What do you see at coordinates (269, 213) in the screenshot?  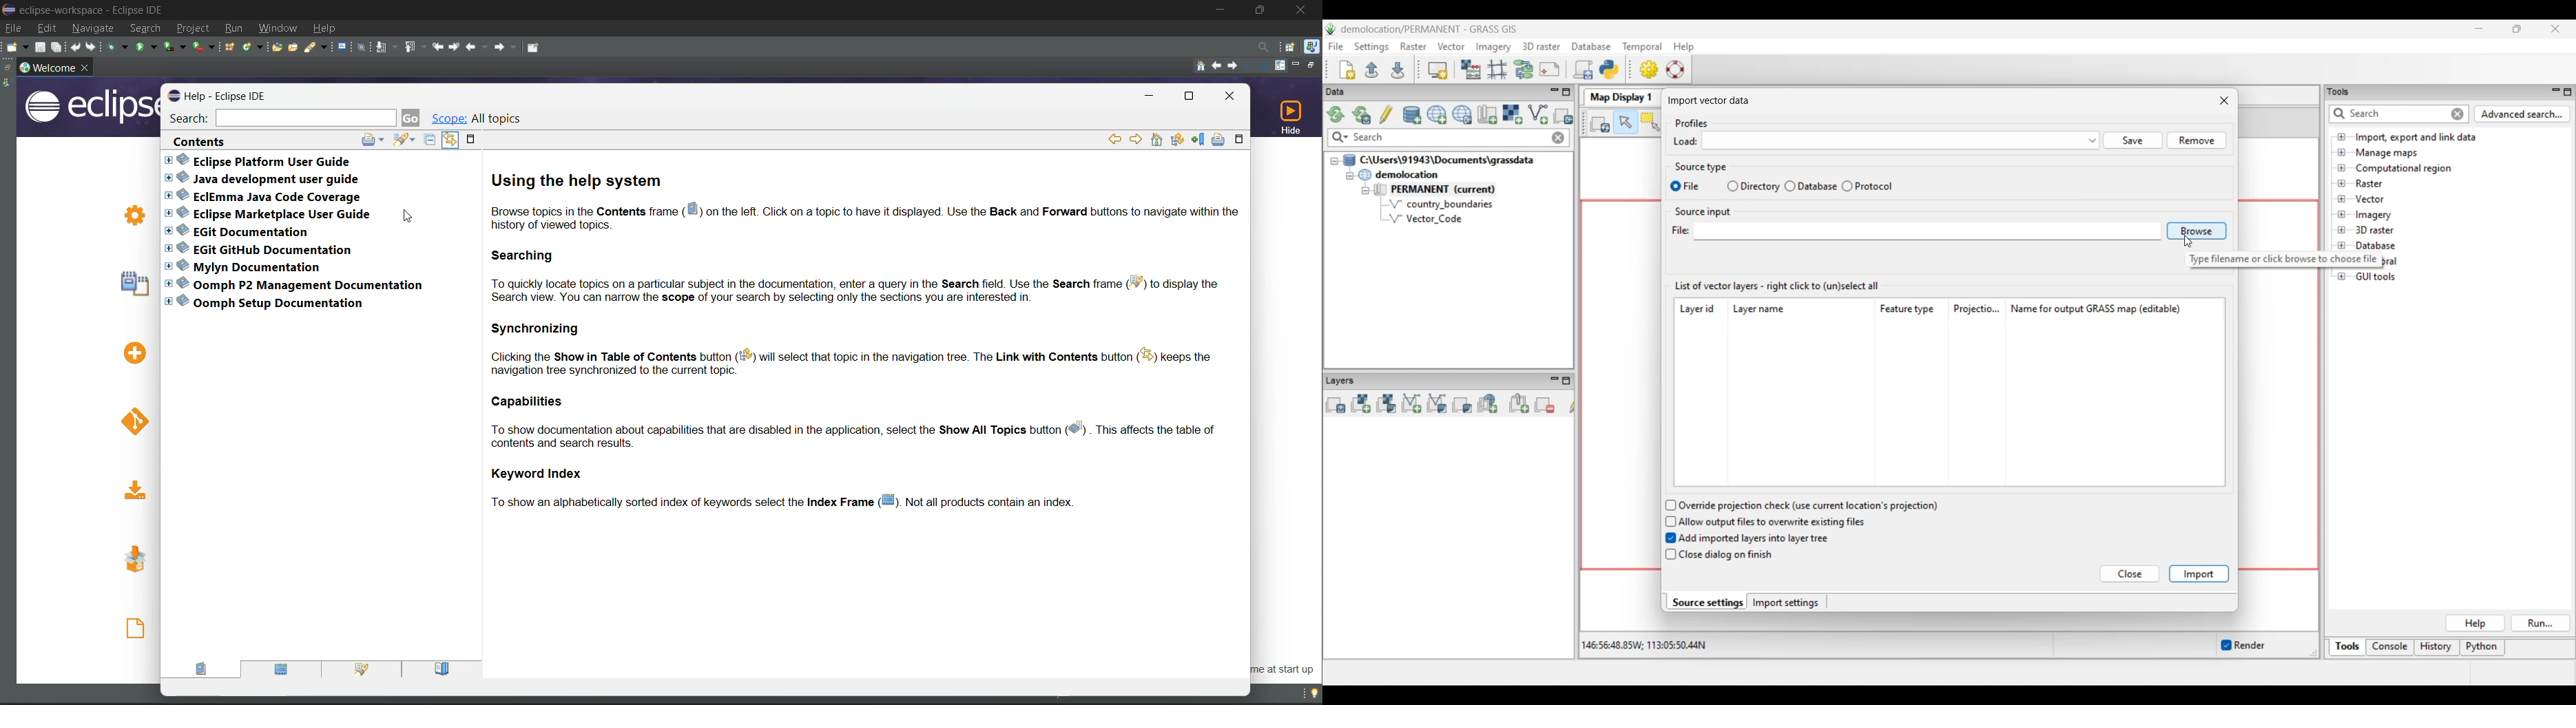 I see `eclipse marketplace user guide` at bounding box center [269, 213].